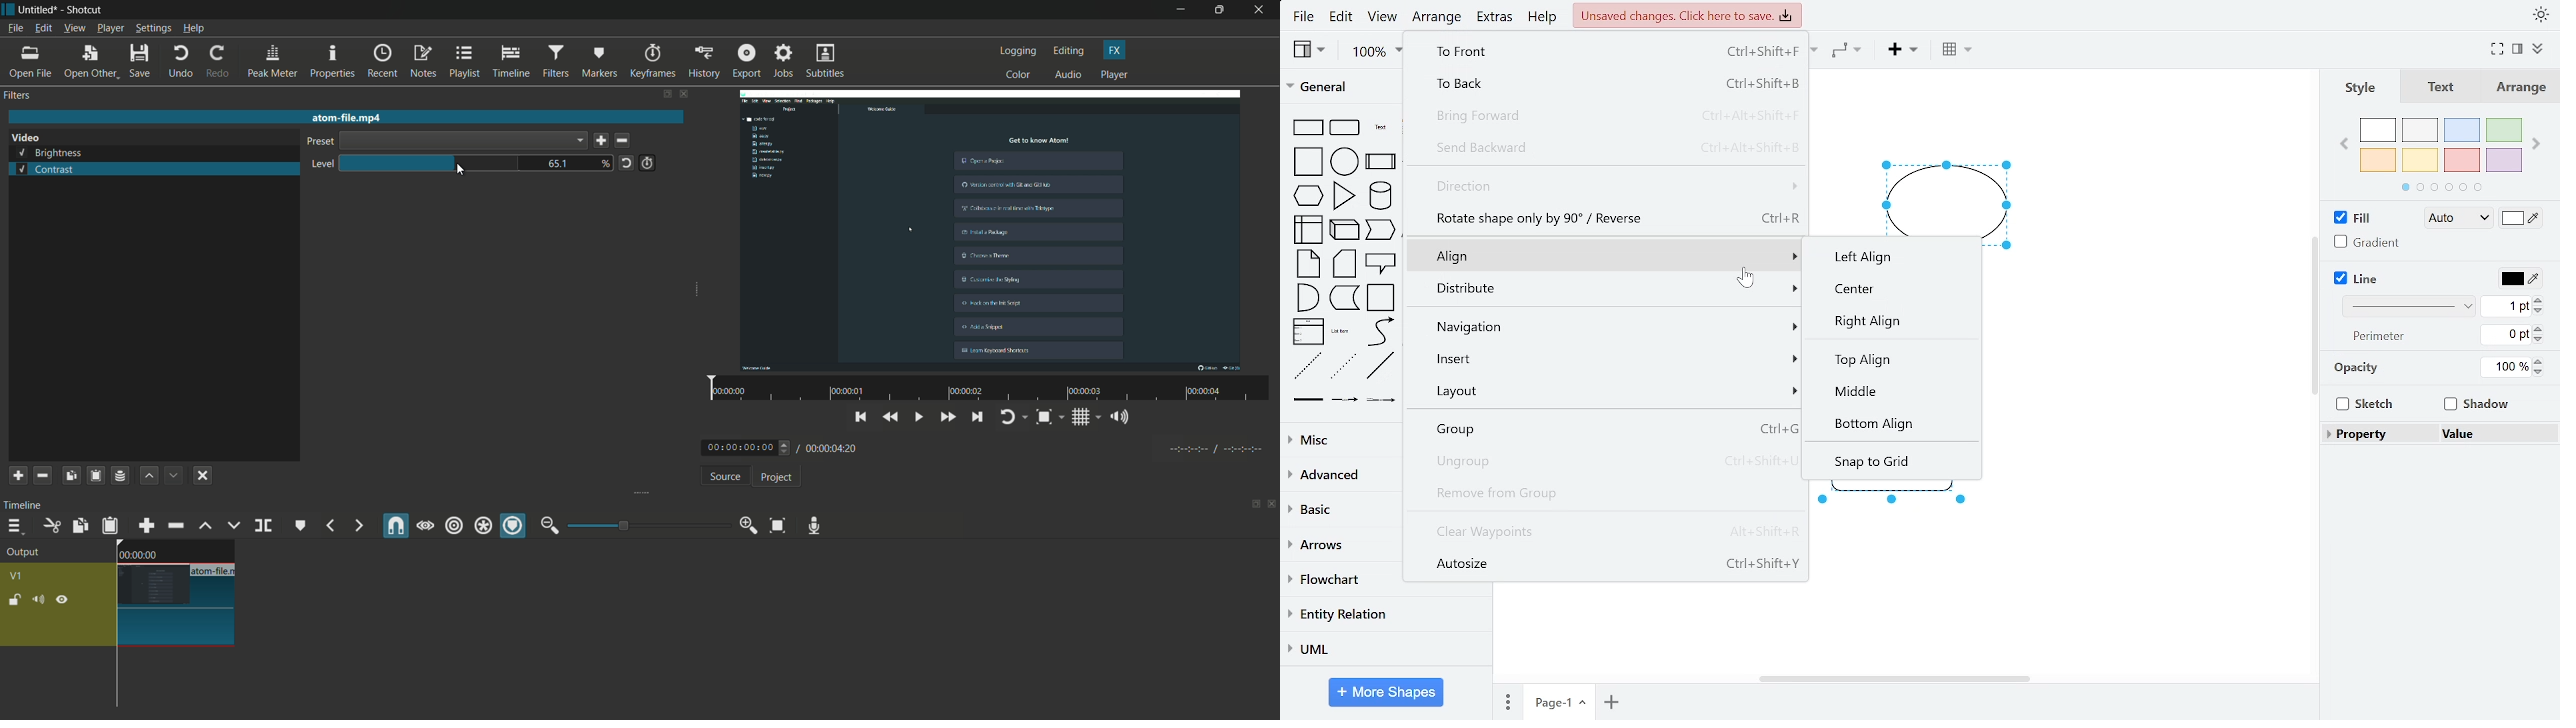 The height and width of the screenshot is (728, 2576). What do you see at coordinates (397, 526) in the screenshot?
I see `snap` at bounding box center [397, 526].